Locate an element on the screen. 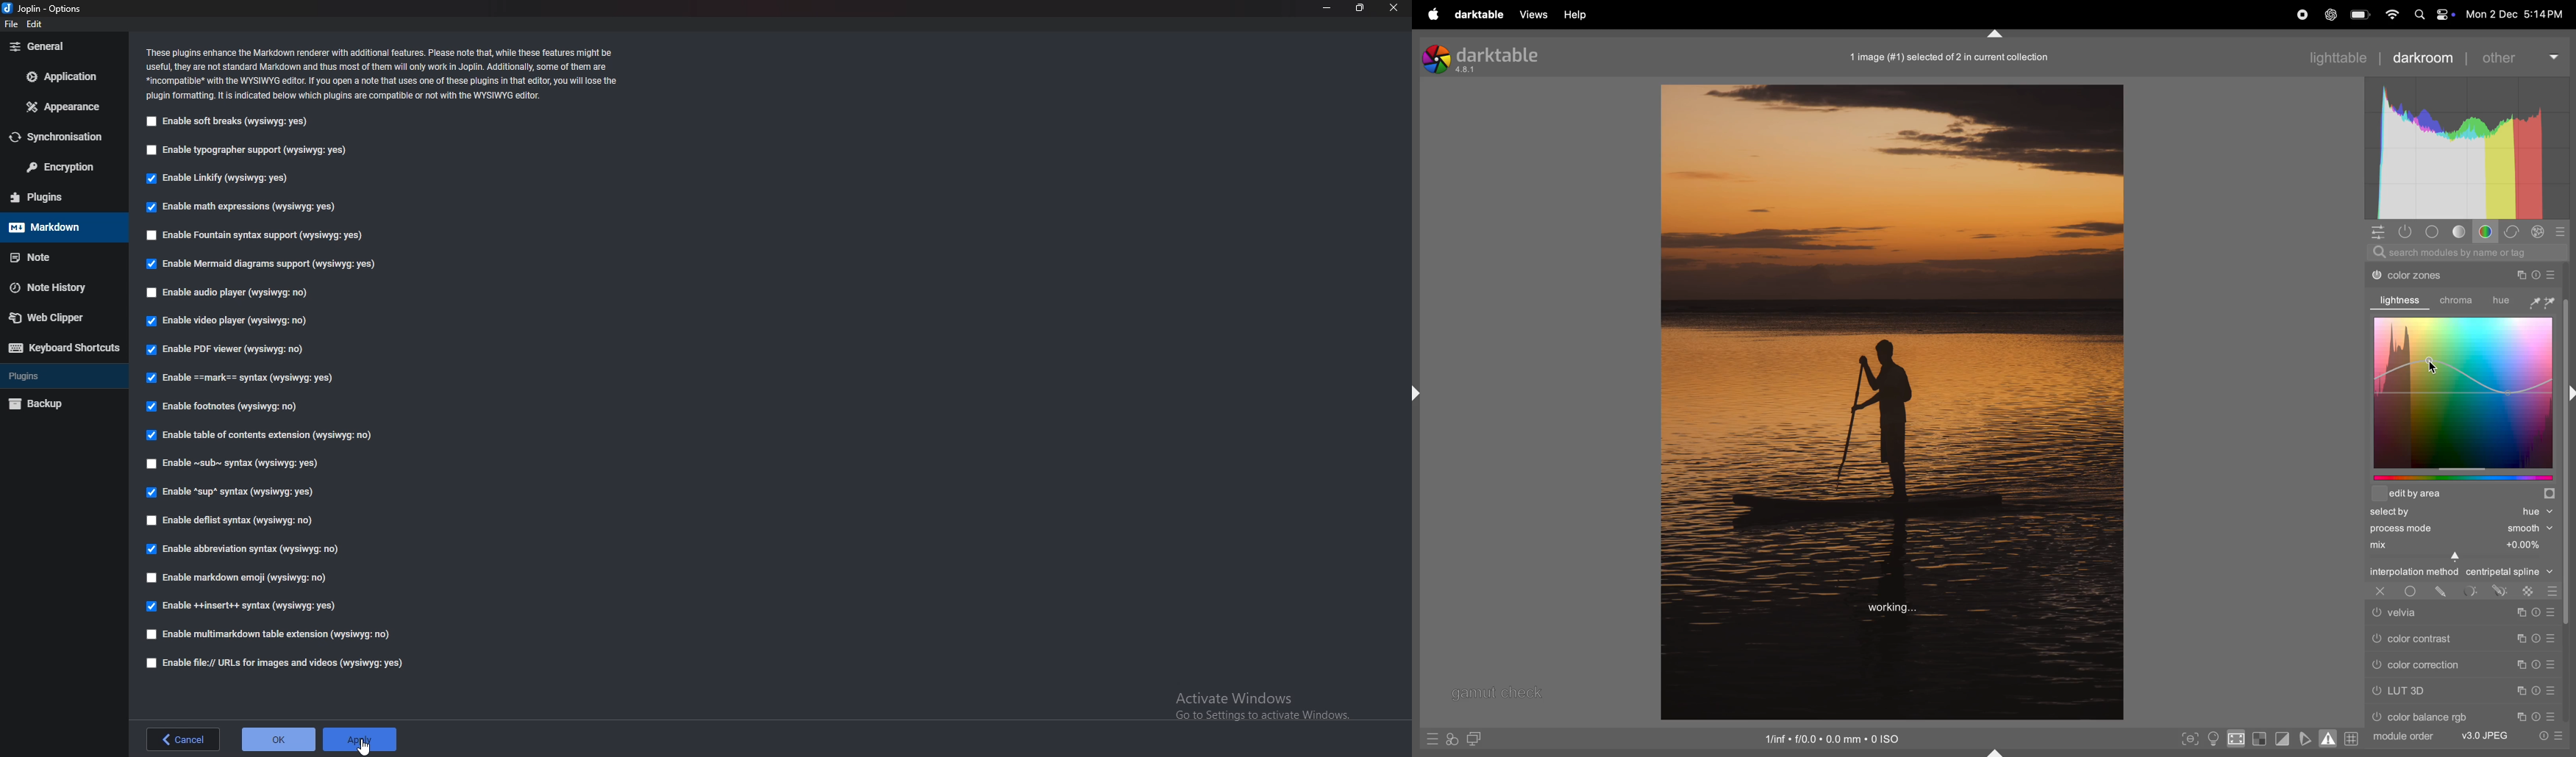 The width and height of the screenshot is (2576, 784). Enable Sub syntax is located at coordinates (235, 464).